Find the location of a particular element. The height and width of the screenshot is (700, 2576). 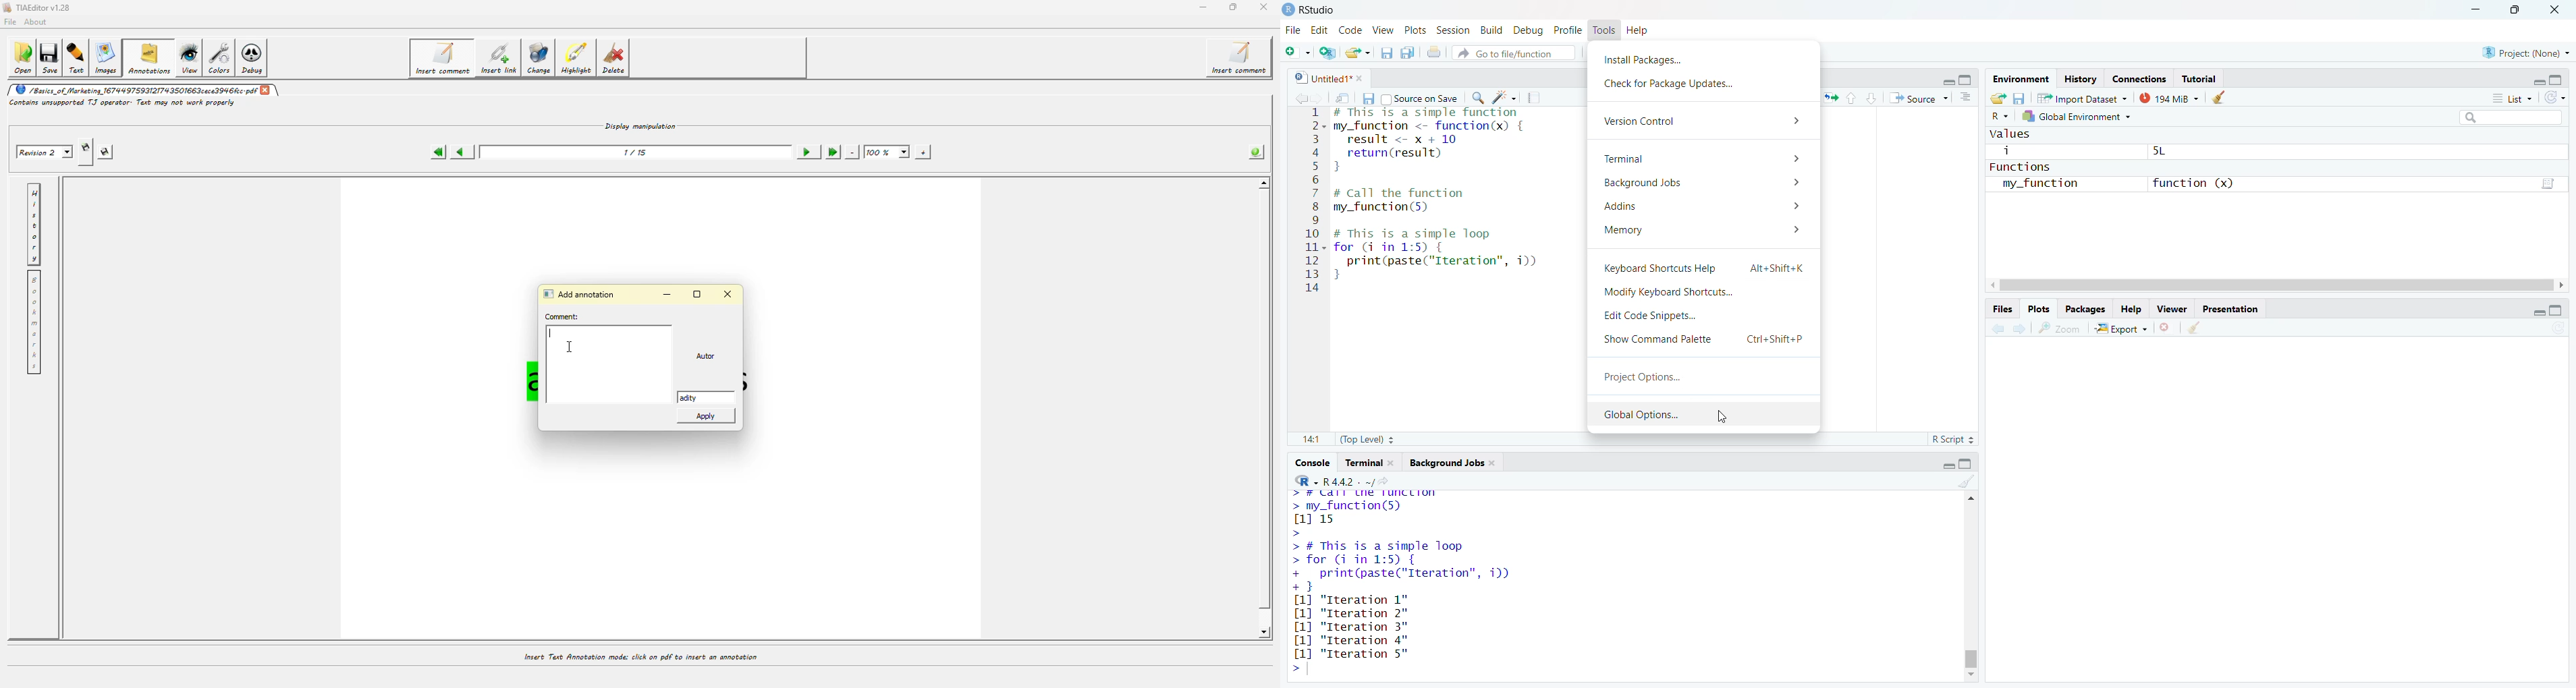

go to previous section/chunk is located at coordinates (1853, 97).